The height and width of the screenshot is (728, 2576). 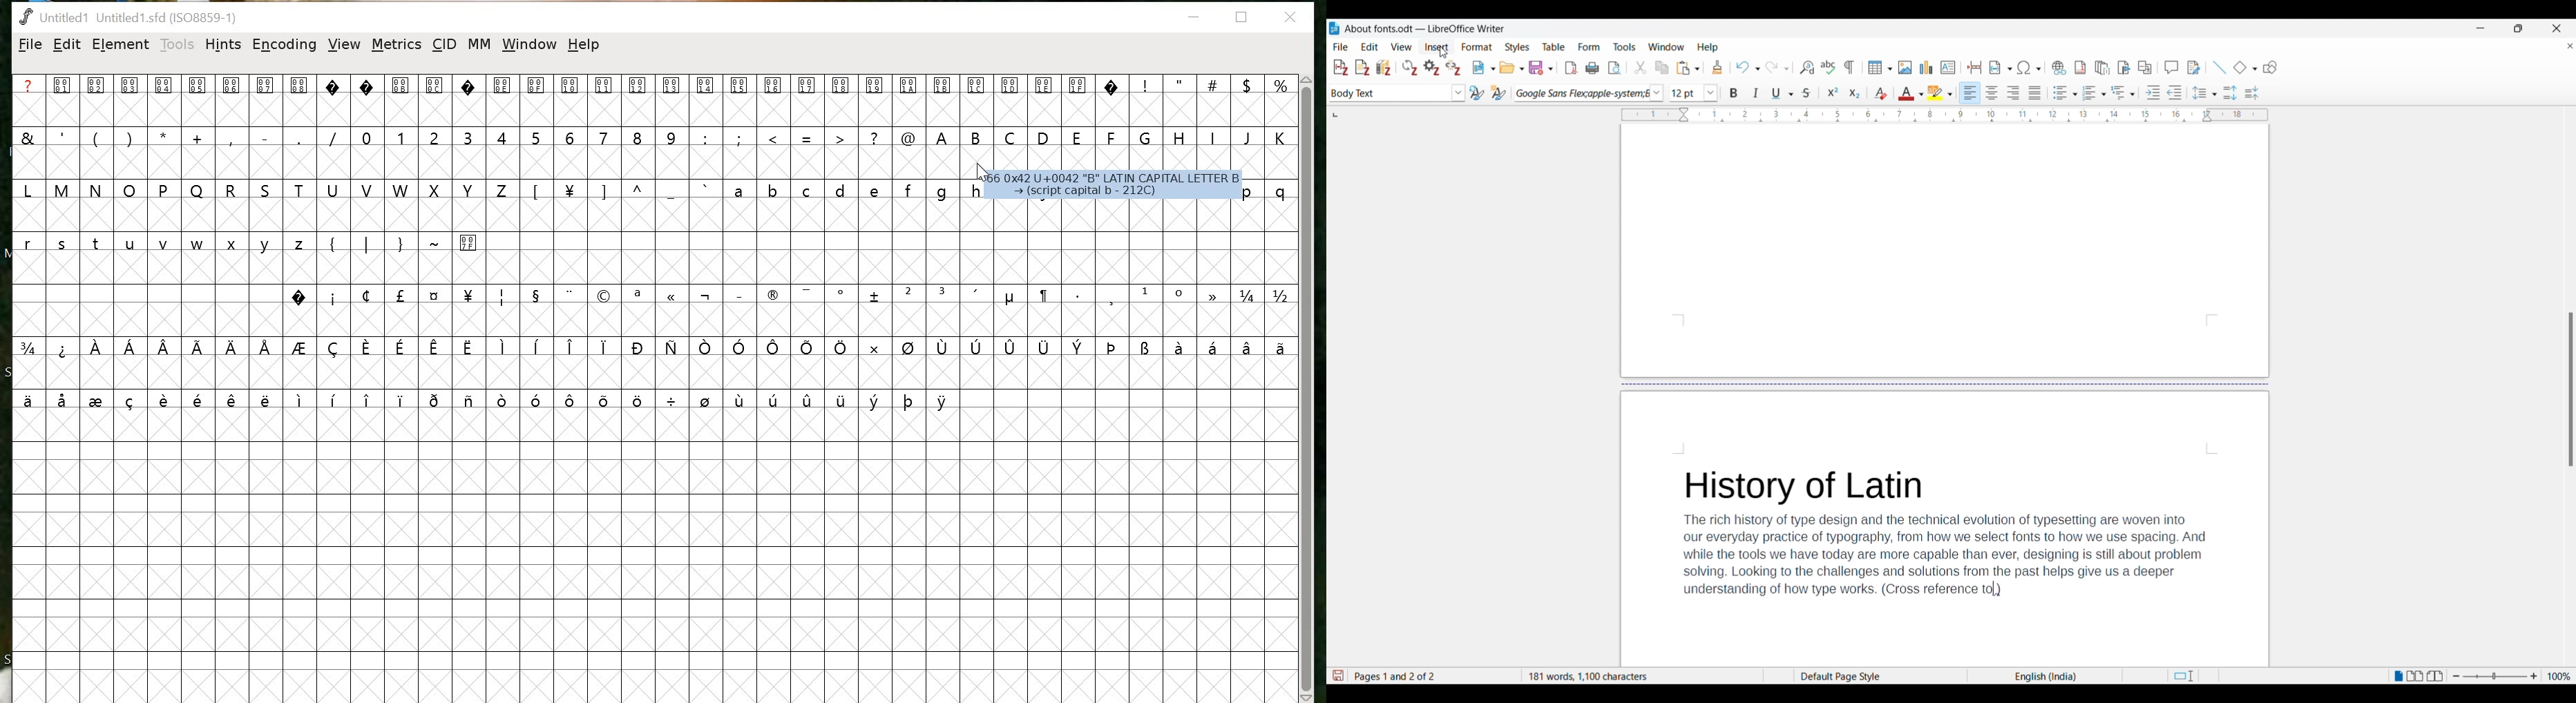 I want to click on Change zoom slider, so click(x=2495, y=677).